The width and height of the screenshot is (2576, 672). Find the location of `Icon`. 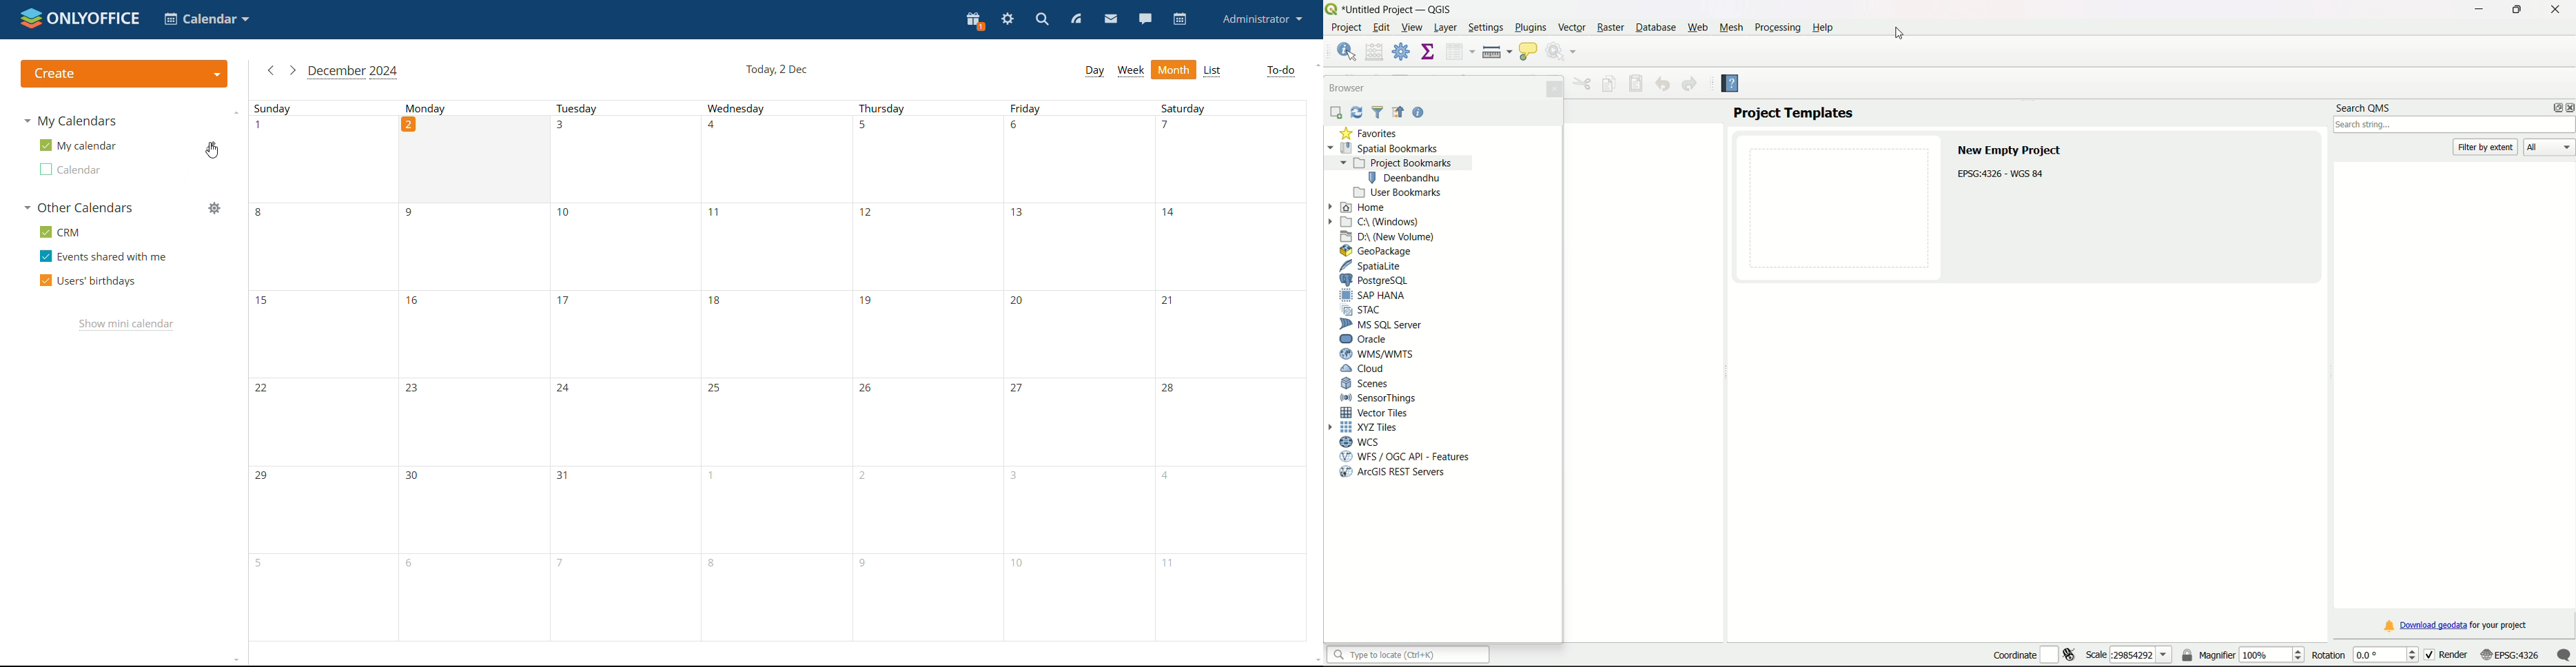

Icon is located at coordinates (1398, 113).